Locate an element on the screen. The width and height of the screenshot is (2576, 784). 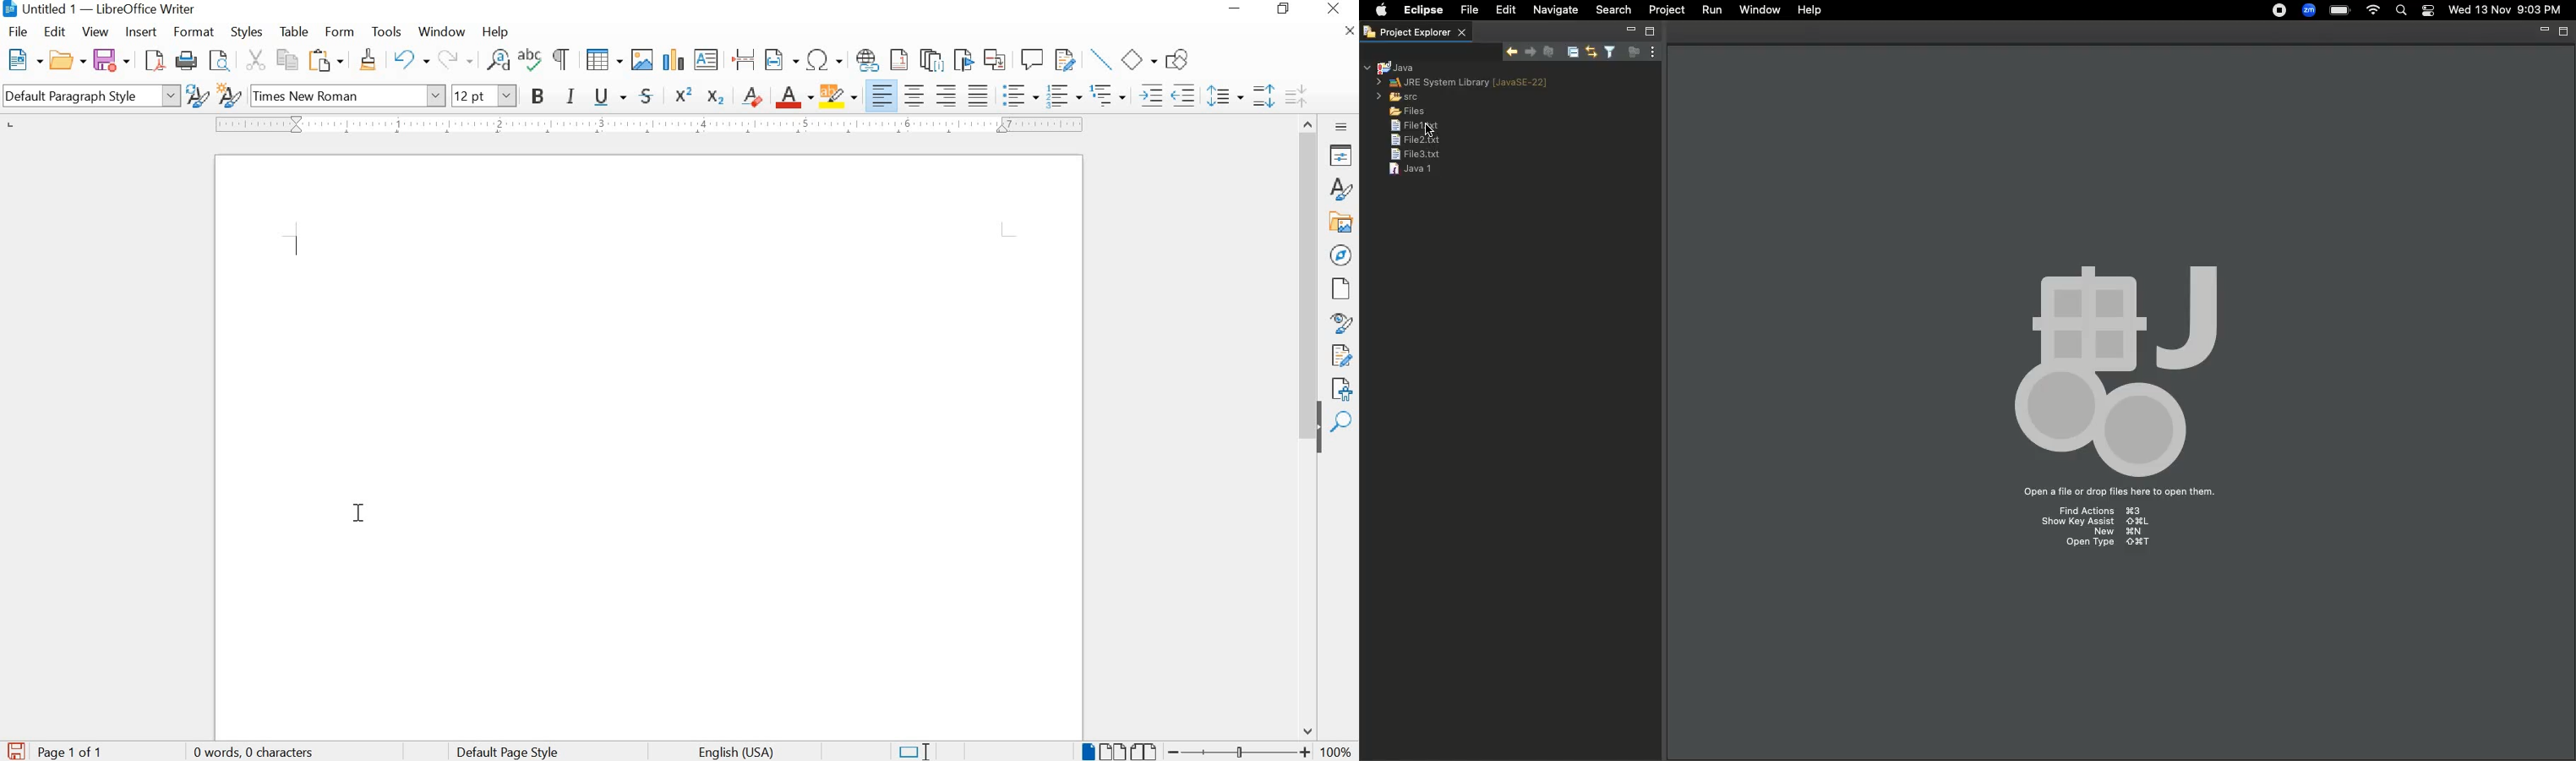
FIND is located at coordinates (1342, 422).